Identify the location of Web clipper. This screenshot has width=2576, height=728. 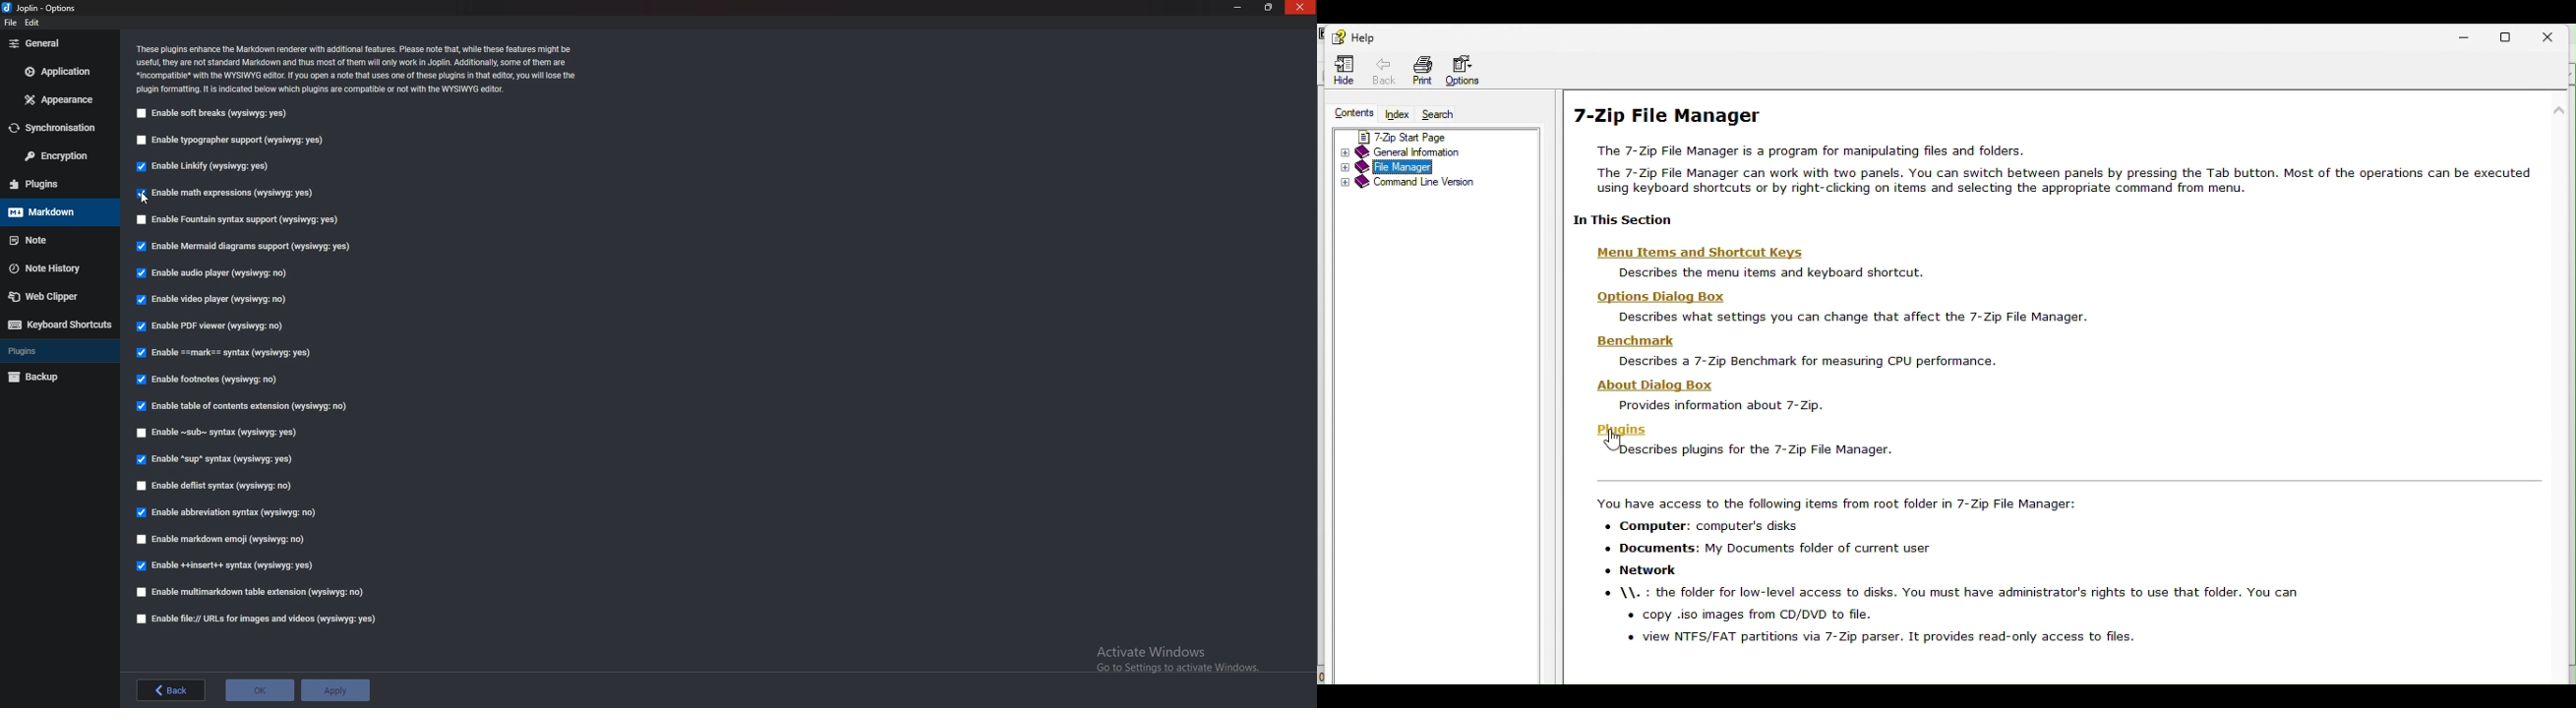
(51, 297).